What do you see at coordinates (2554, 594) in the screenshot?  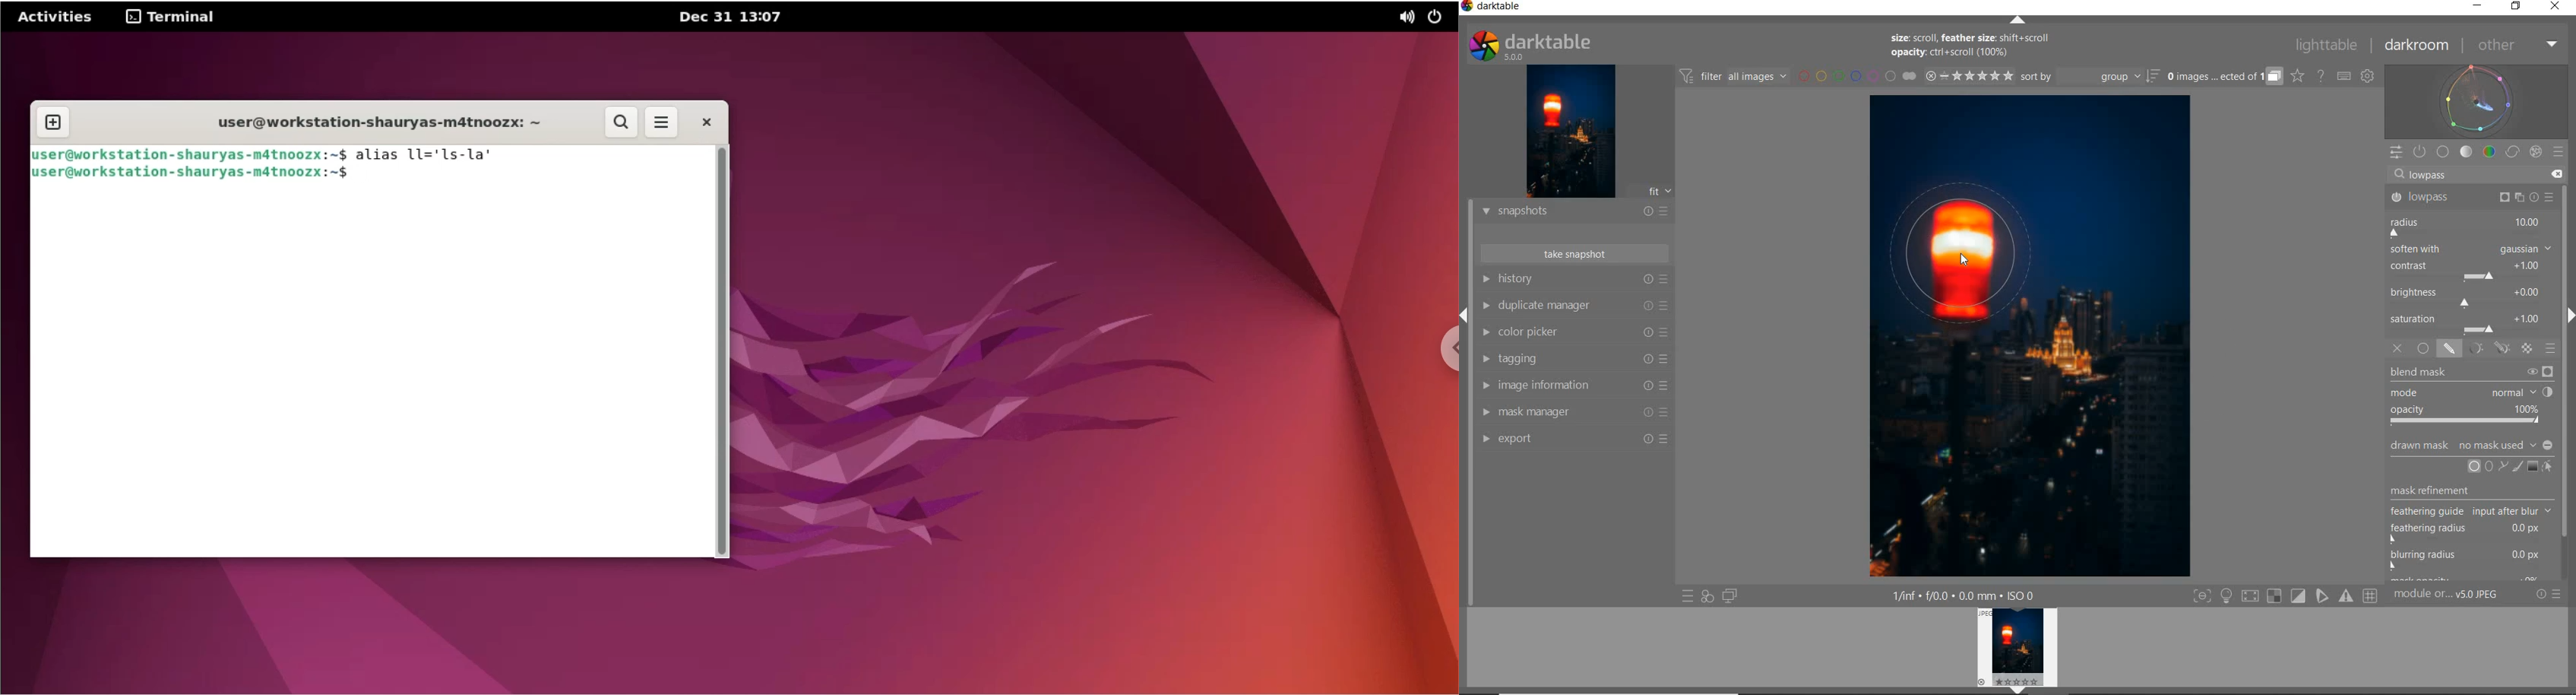 I see `RESET OR PRESETS & PREFERENCES` at bounding box center [2554, 594].